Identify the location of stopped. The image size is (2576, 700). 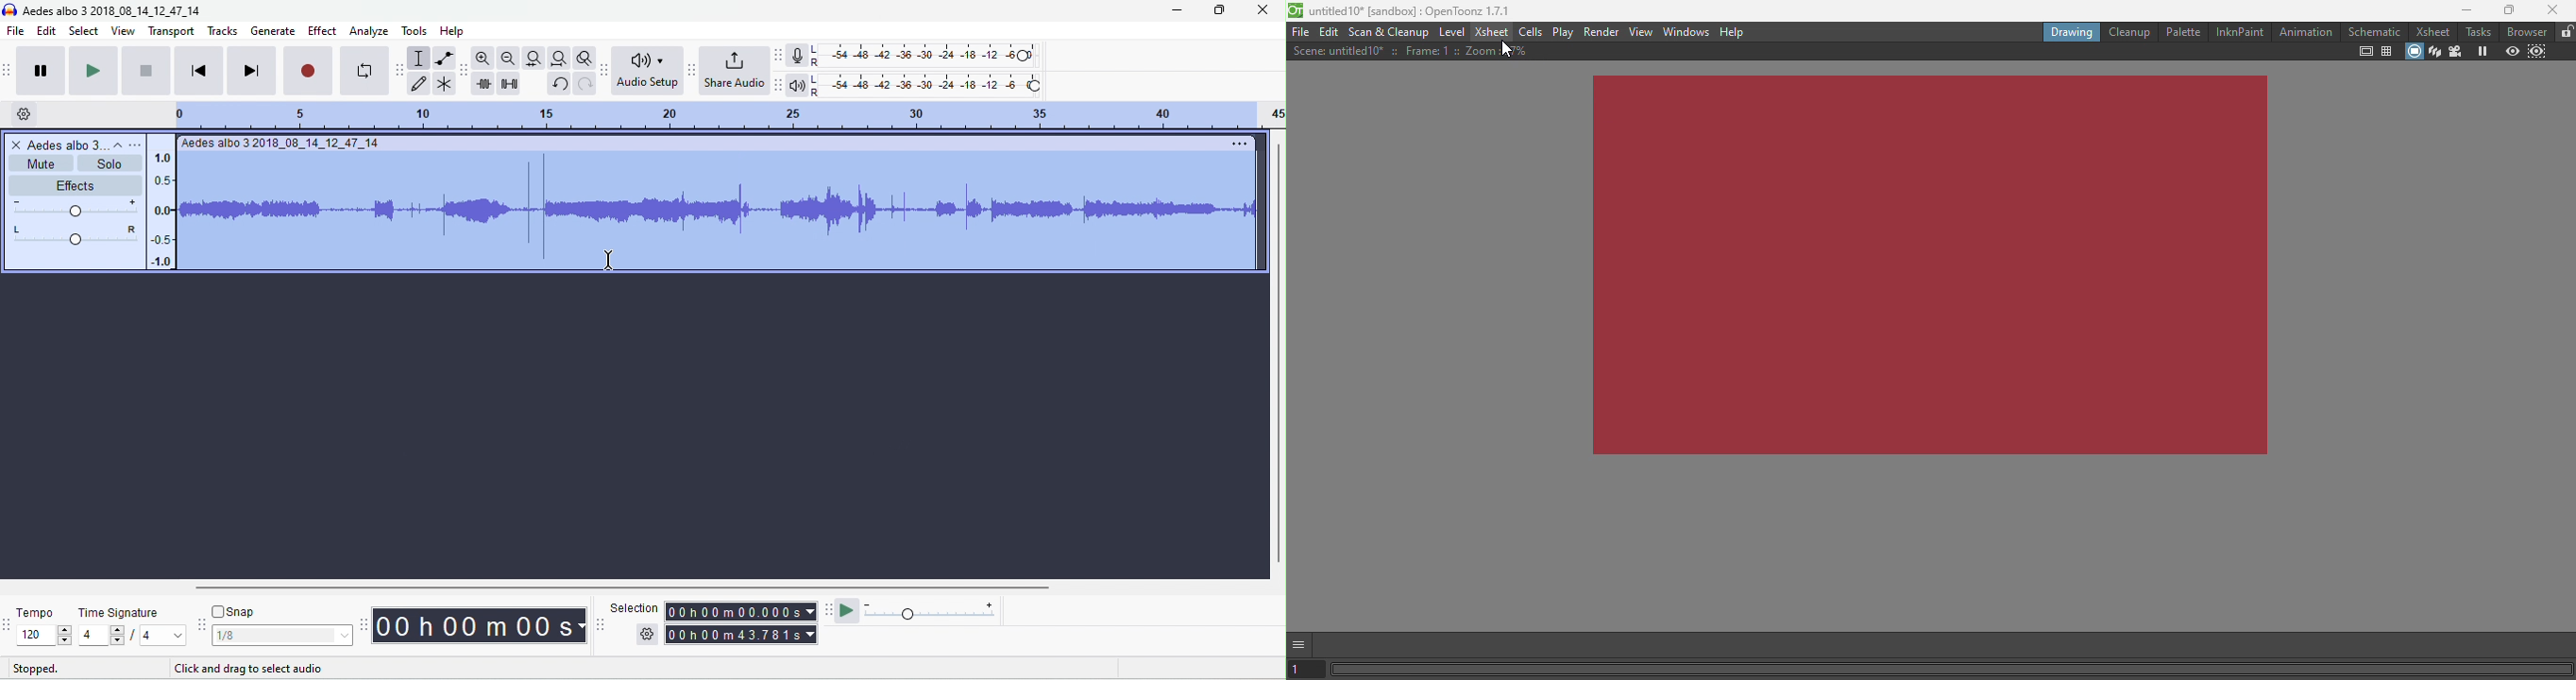
(35, 669).